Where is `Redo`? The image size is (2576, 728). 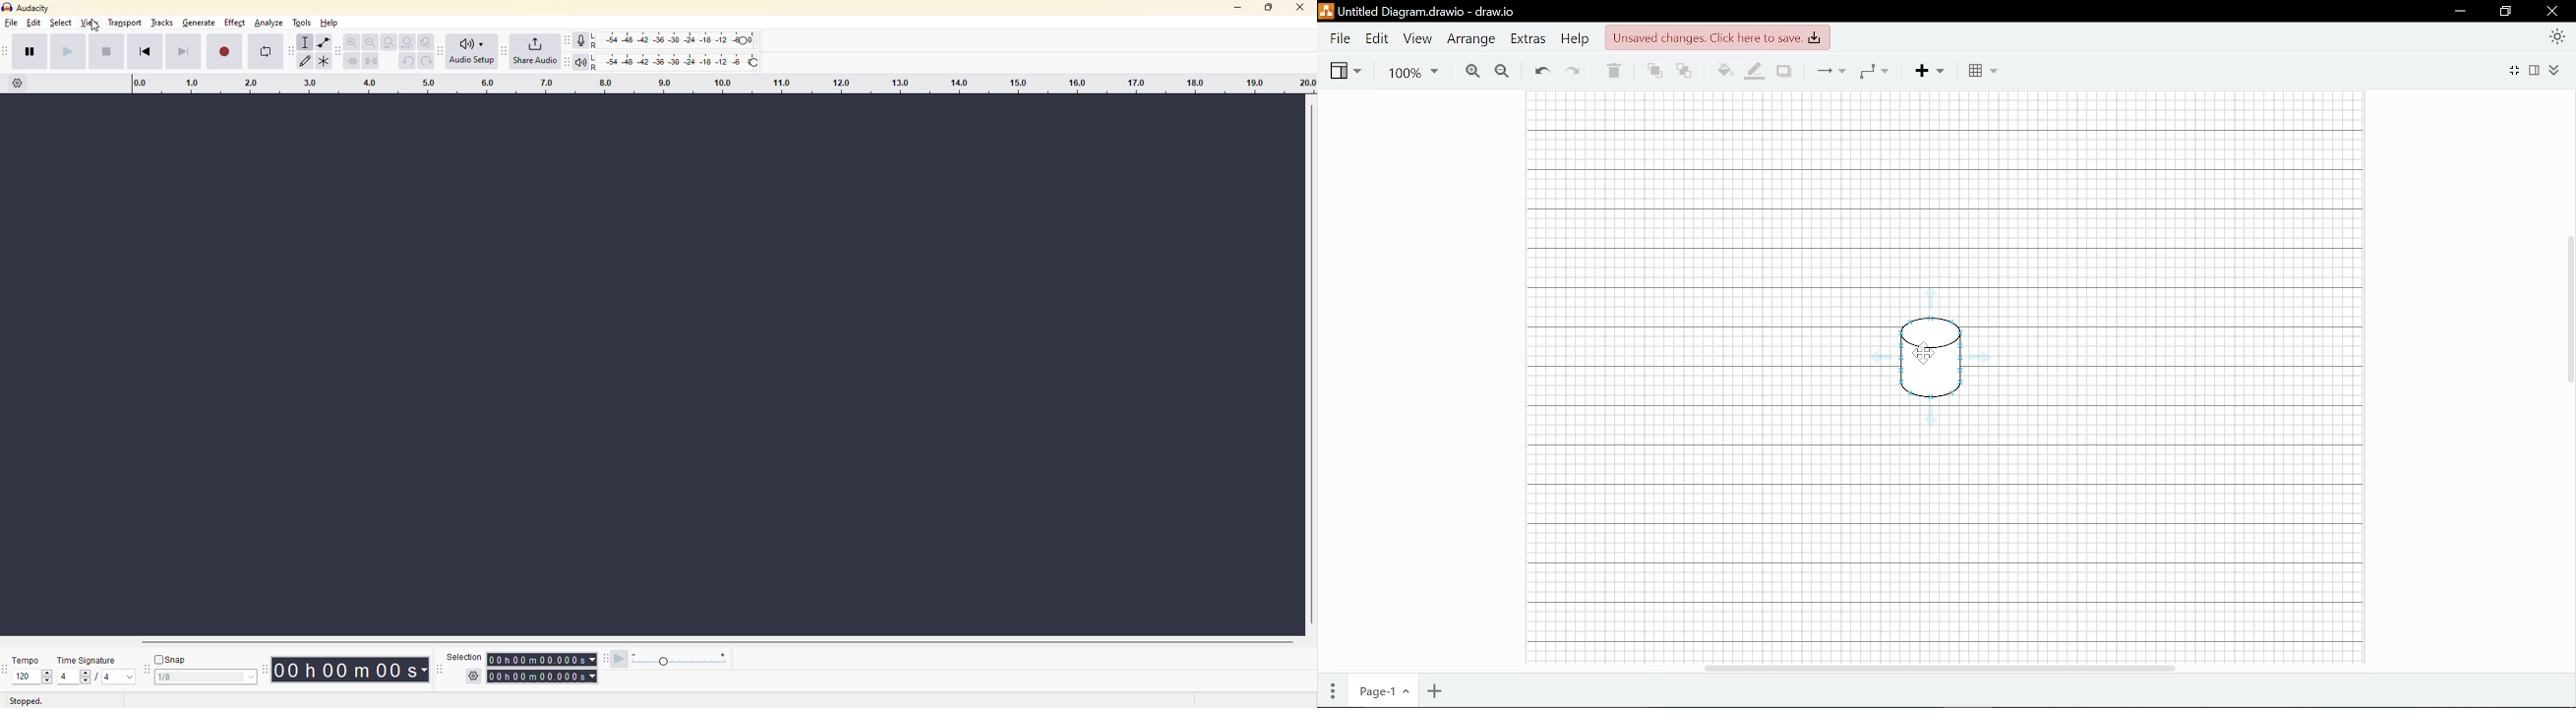 Redo is located at coordinates (1575, 72).